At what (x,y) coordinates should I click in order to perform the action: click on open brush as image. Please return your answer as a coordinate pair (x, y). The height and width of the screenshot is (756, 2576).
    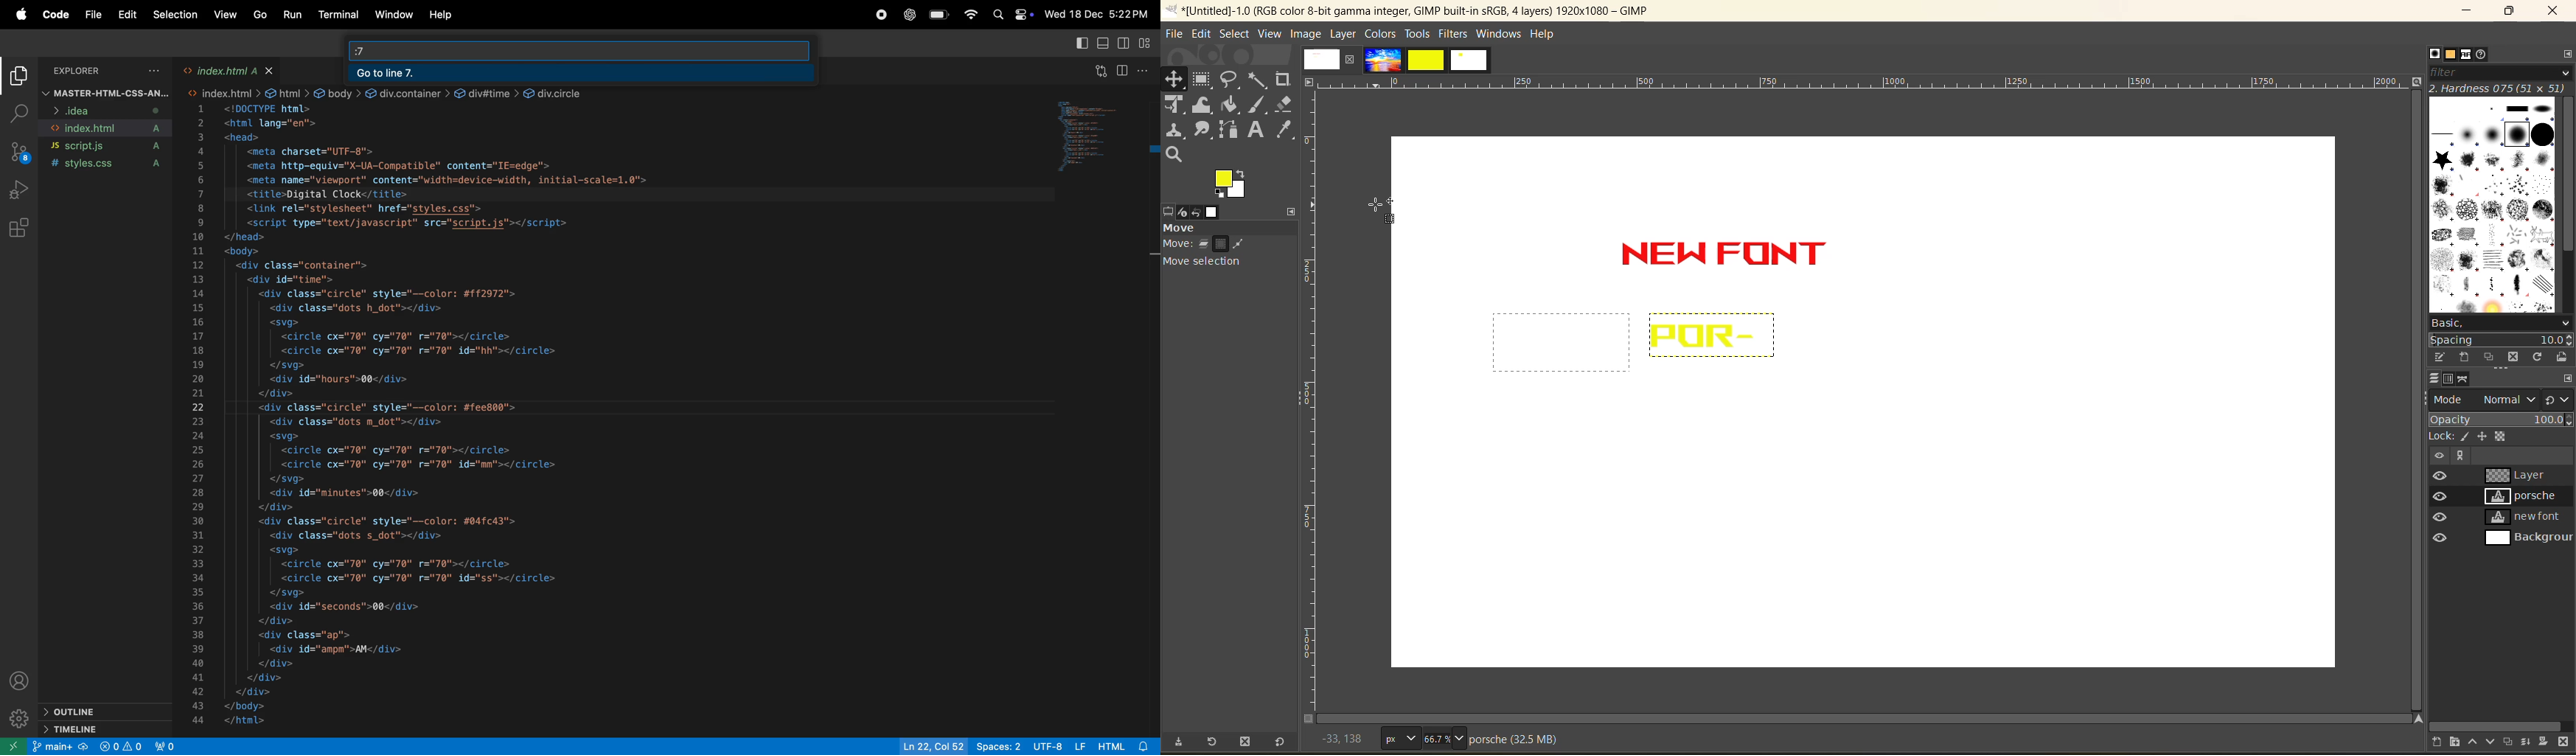
    Looking at the image, I should click on (2563, 358).